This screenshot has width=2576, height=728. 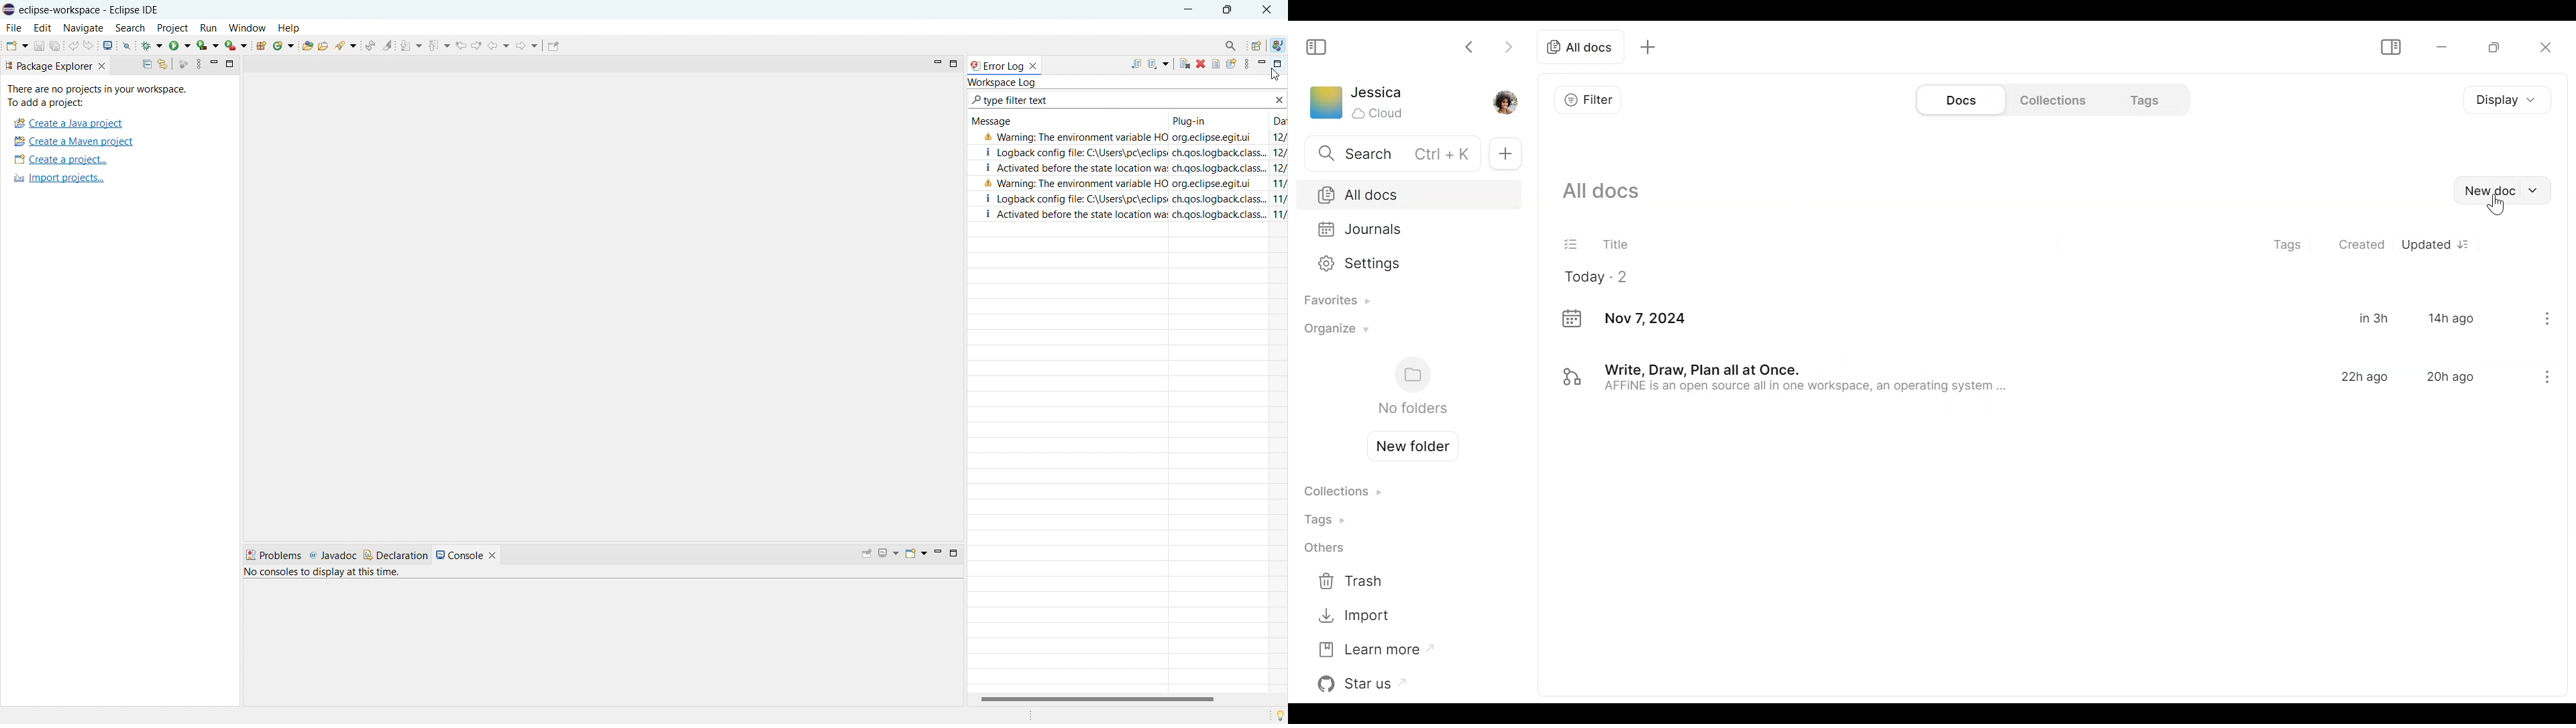 What do you see at coordinates (2425, 245) in the screenshot?
I see `Updated` at bounding box center [2425, 245].